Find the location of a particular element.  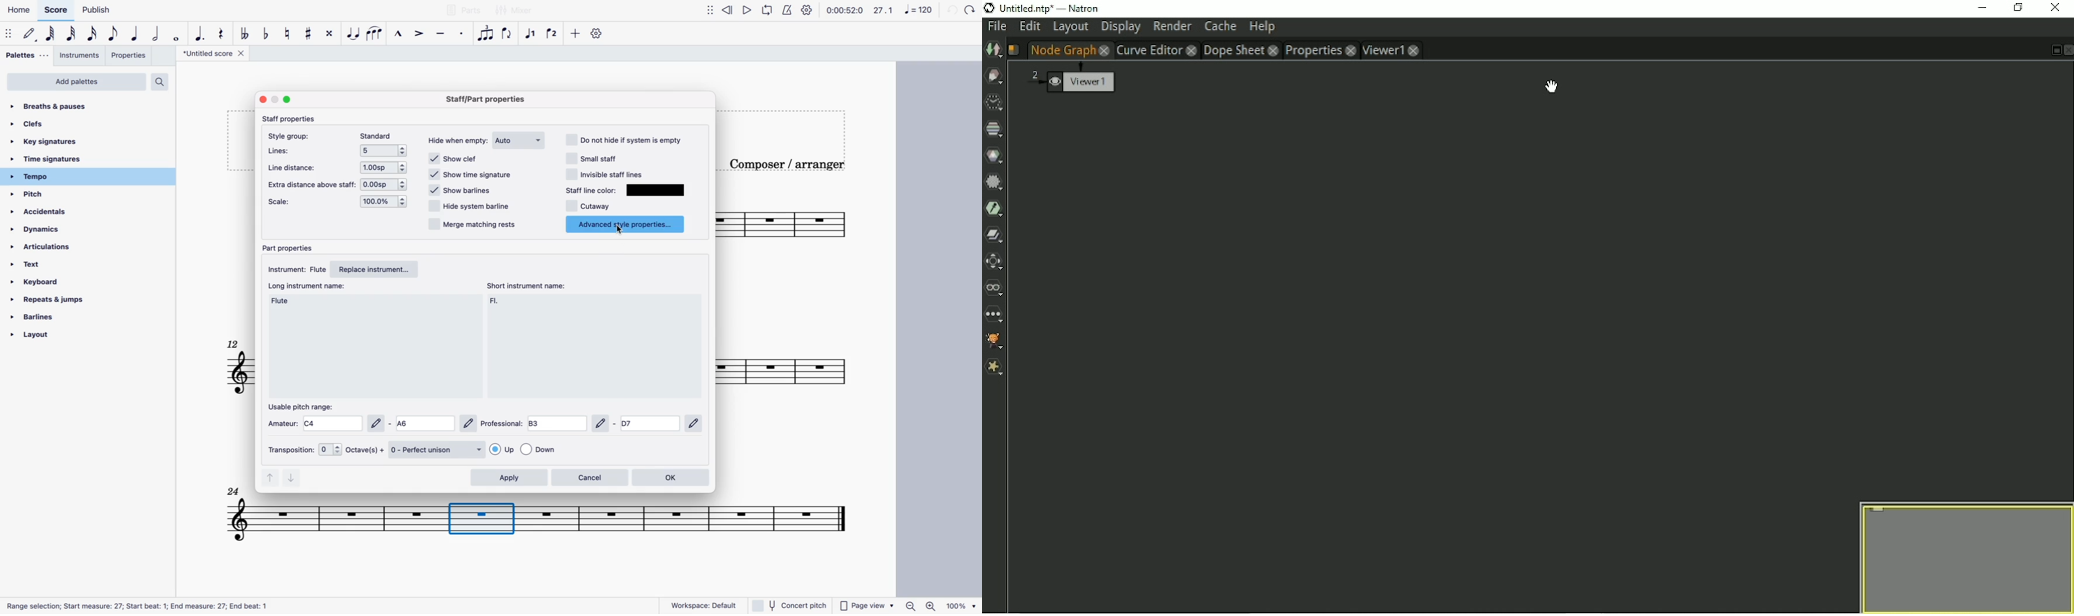

publish is located at coordinates (95, 11).